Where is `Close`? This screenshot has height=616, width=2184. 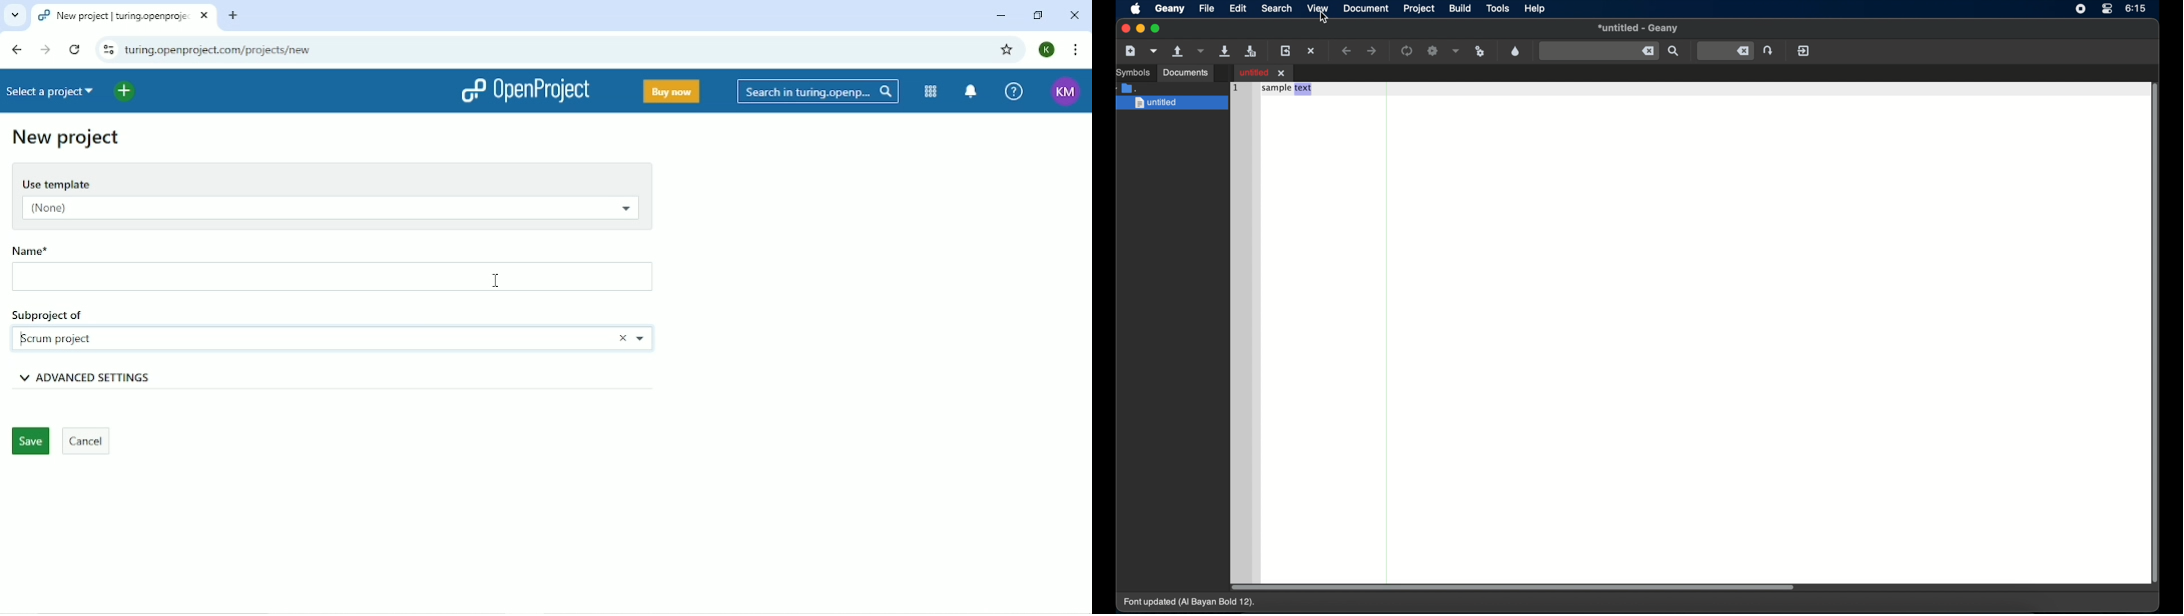 Close is located at coordinates (1074, 14).